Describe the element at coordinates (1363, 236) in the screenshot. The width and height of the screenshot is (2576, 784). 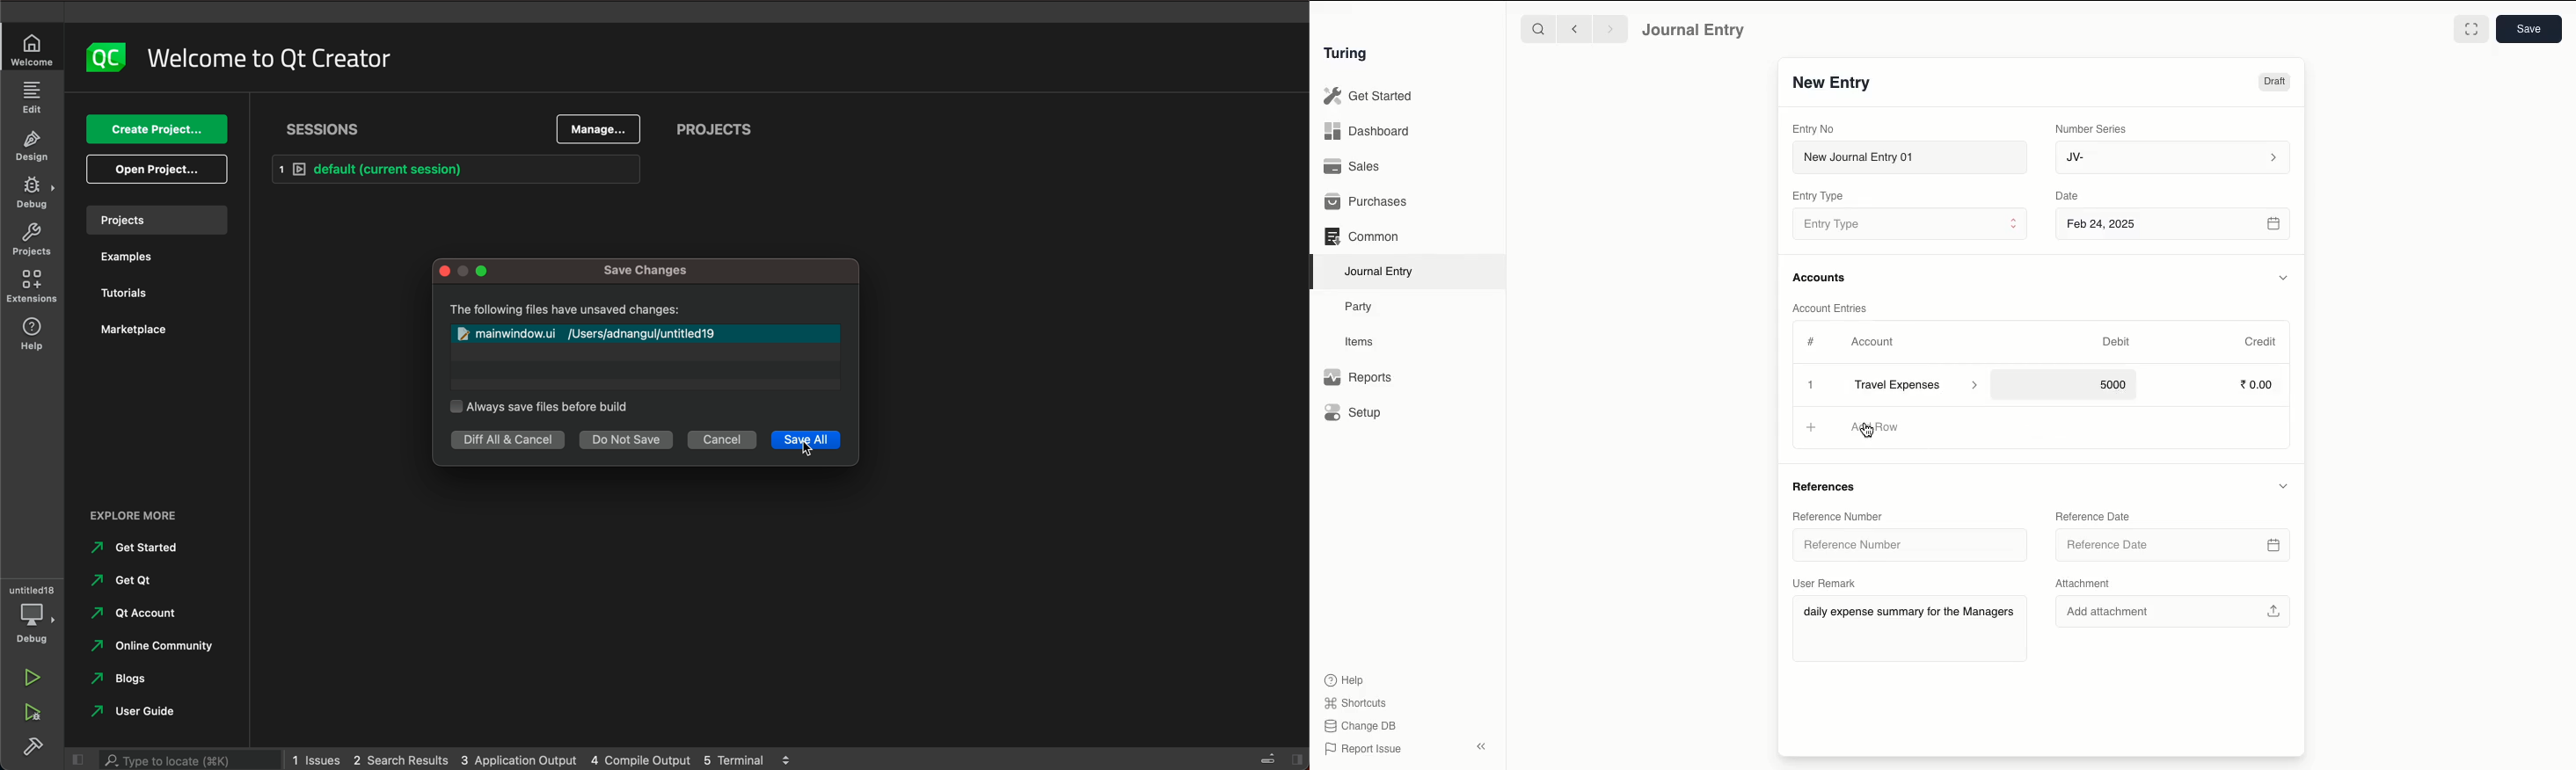
I see `Common` at that location.